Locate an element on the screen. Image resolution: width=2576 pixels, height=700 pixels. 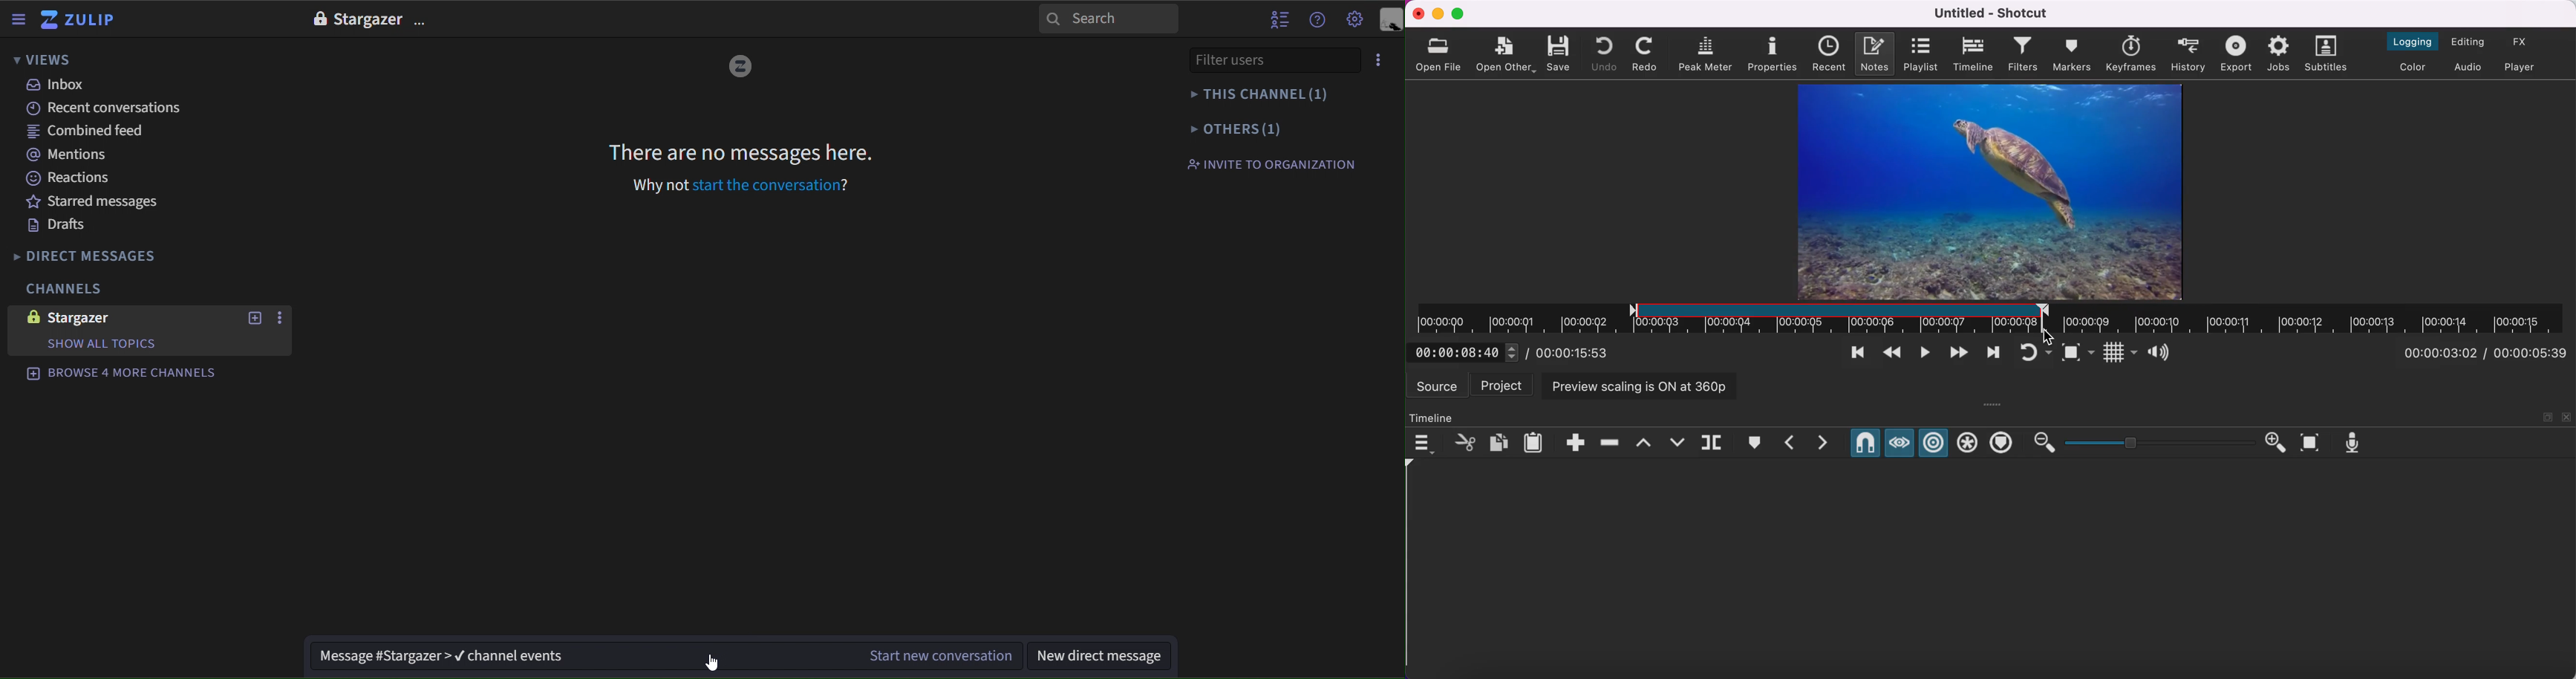
append is located at coordinates (1575, 442).